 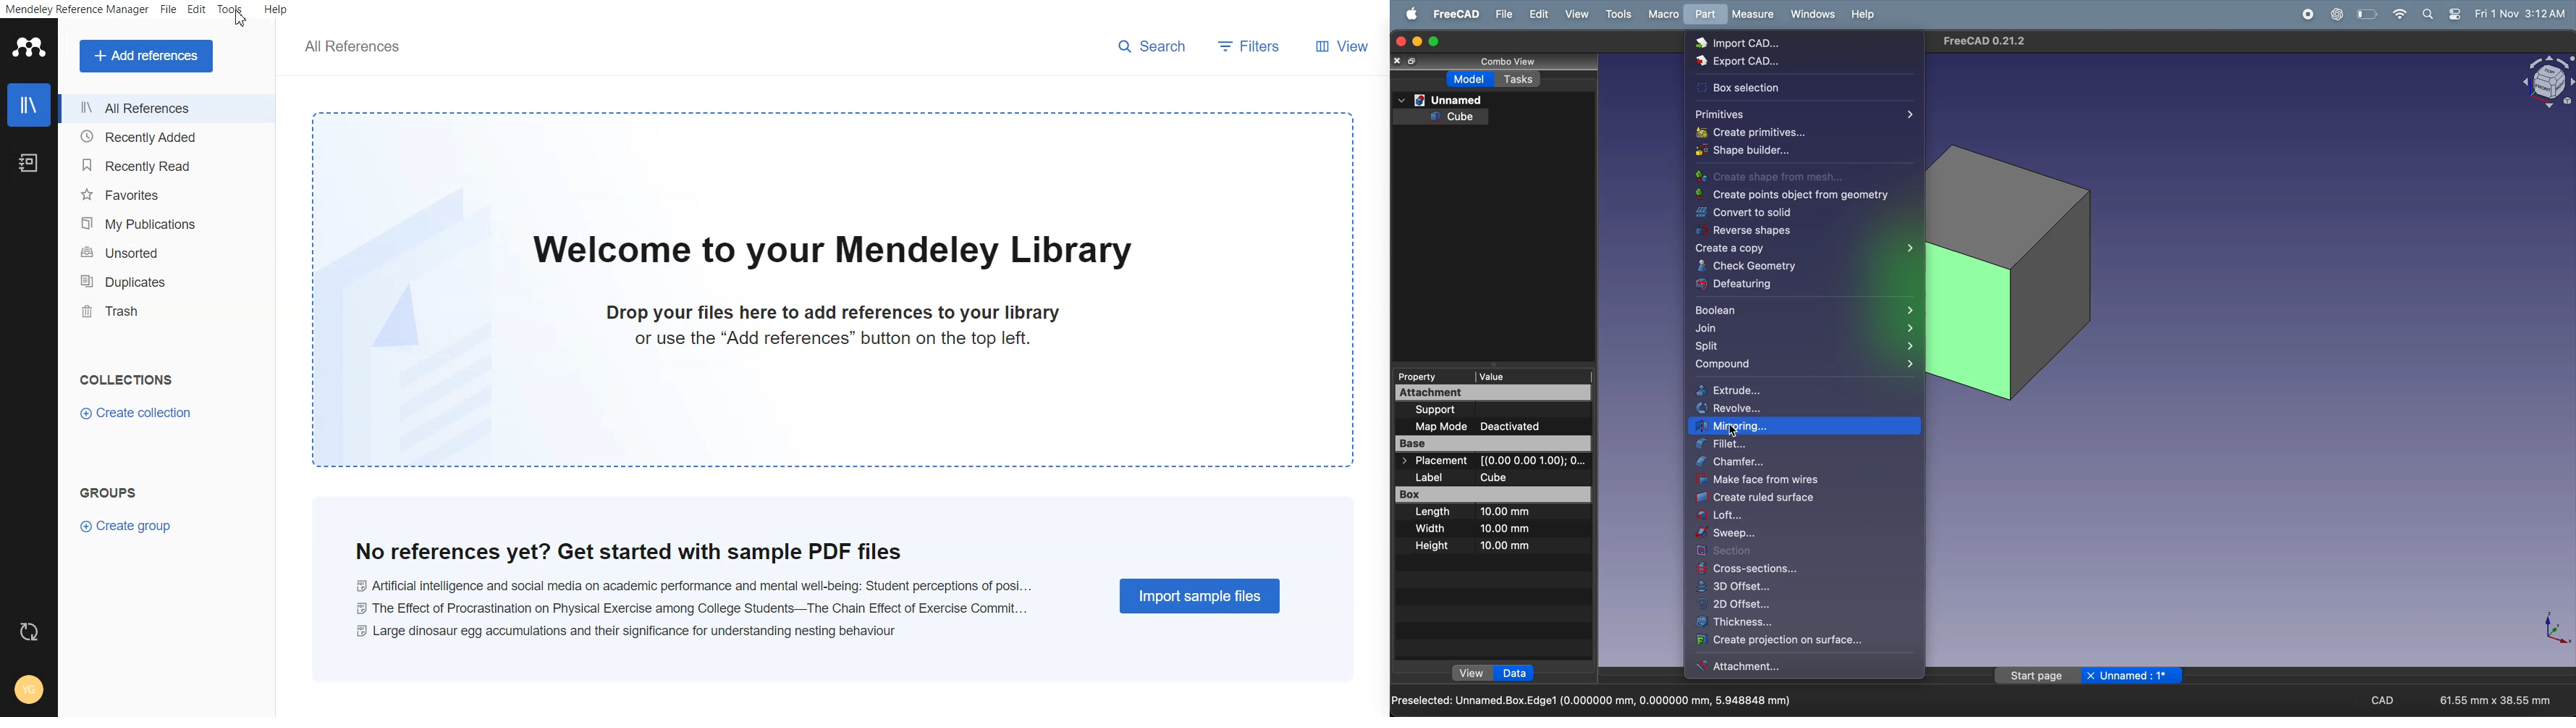 What do you see at coordinates (1796, 87) in the screenshot?
I see `box section` at bounding box center [1796, 87].